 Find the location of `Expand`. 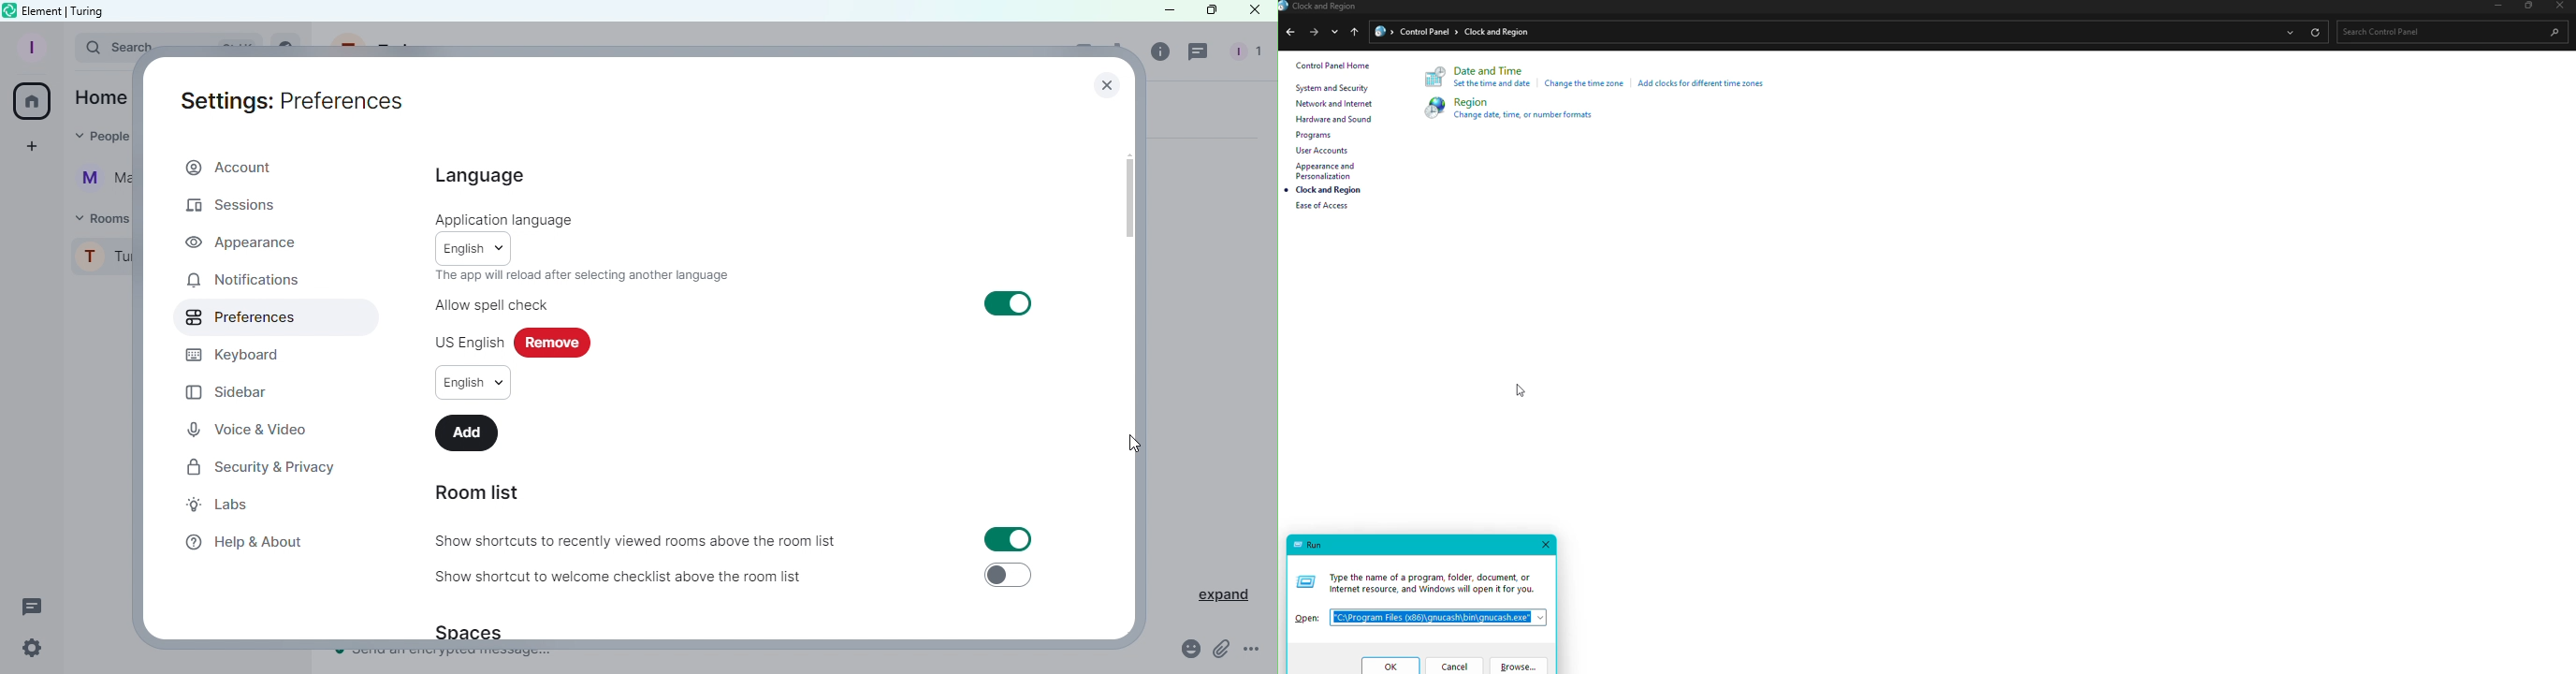

Expand is located at coordinates (1213, 592).